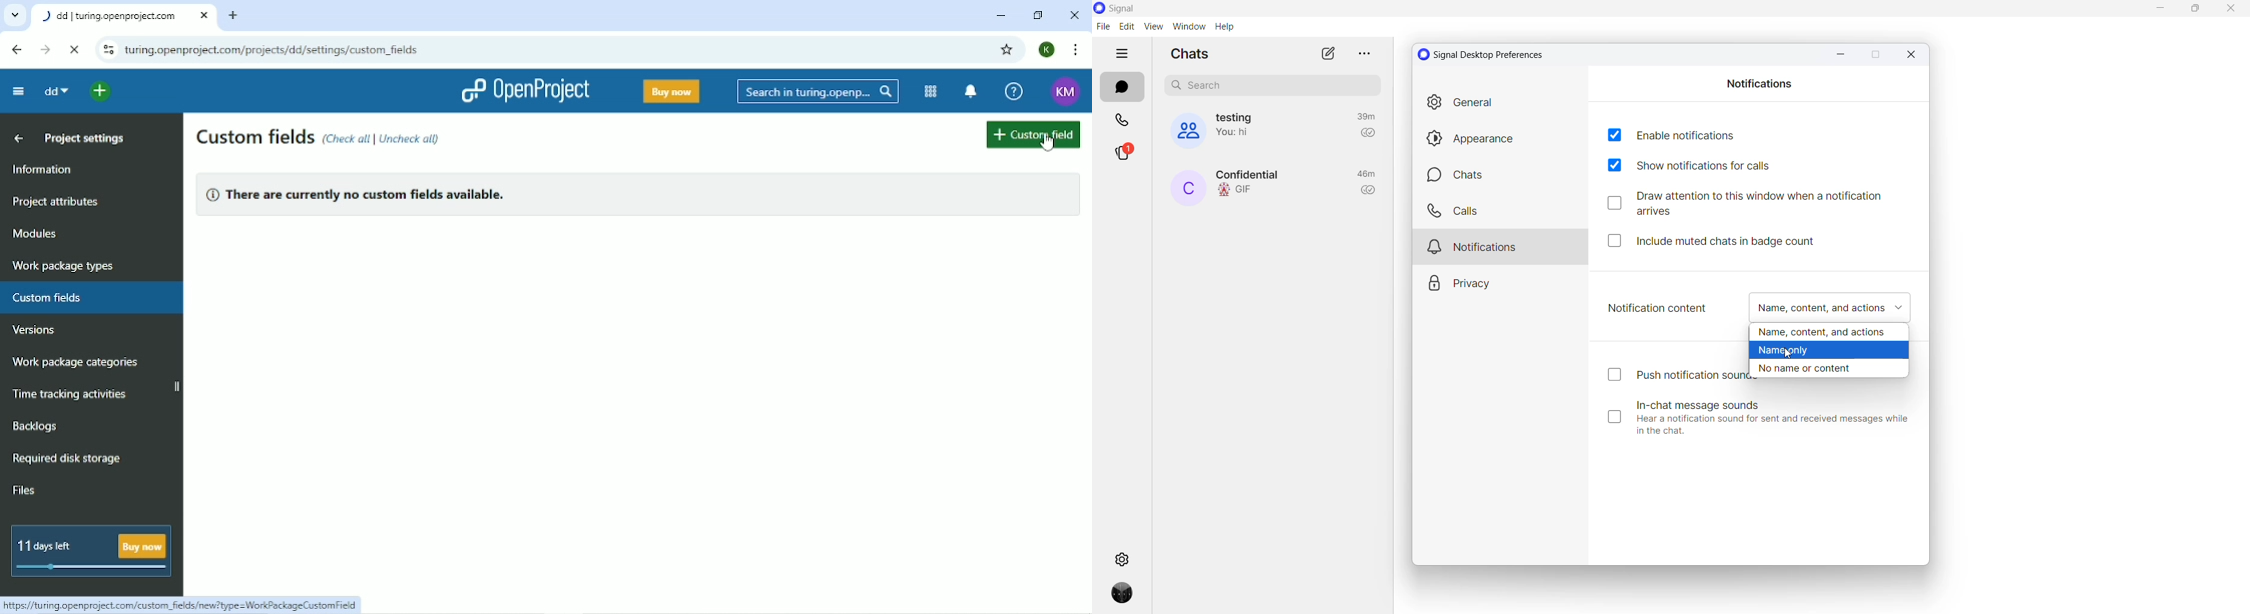 This screenshot has height=616, width=2268. I want to click on New tab, so click(235, 16).